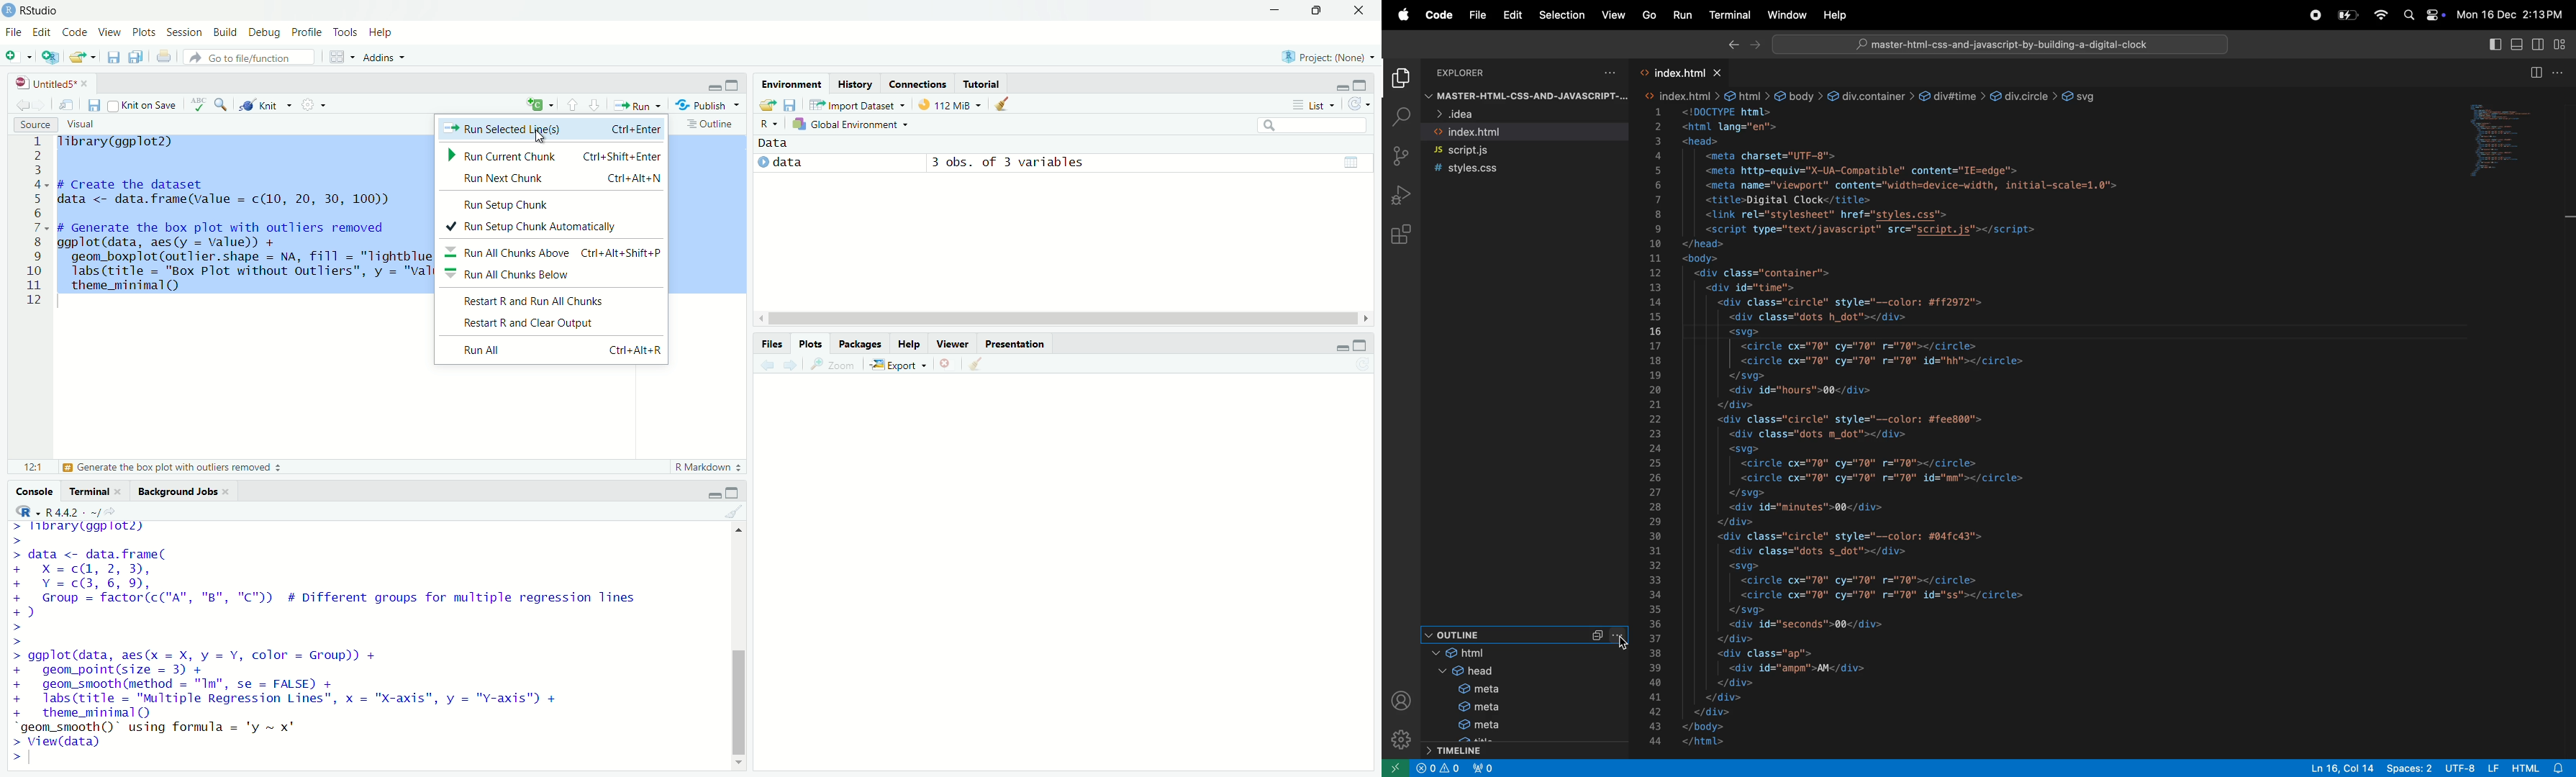  What do you see at coordinates (550, 177) in the screenshot?
I see `Run Next Chunk Ctri+Alt+N` at bounding box center [550, 177].